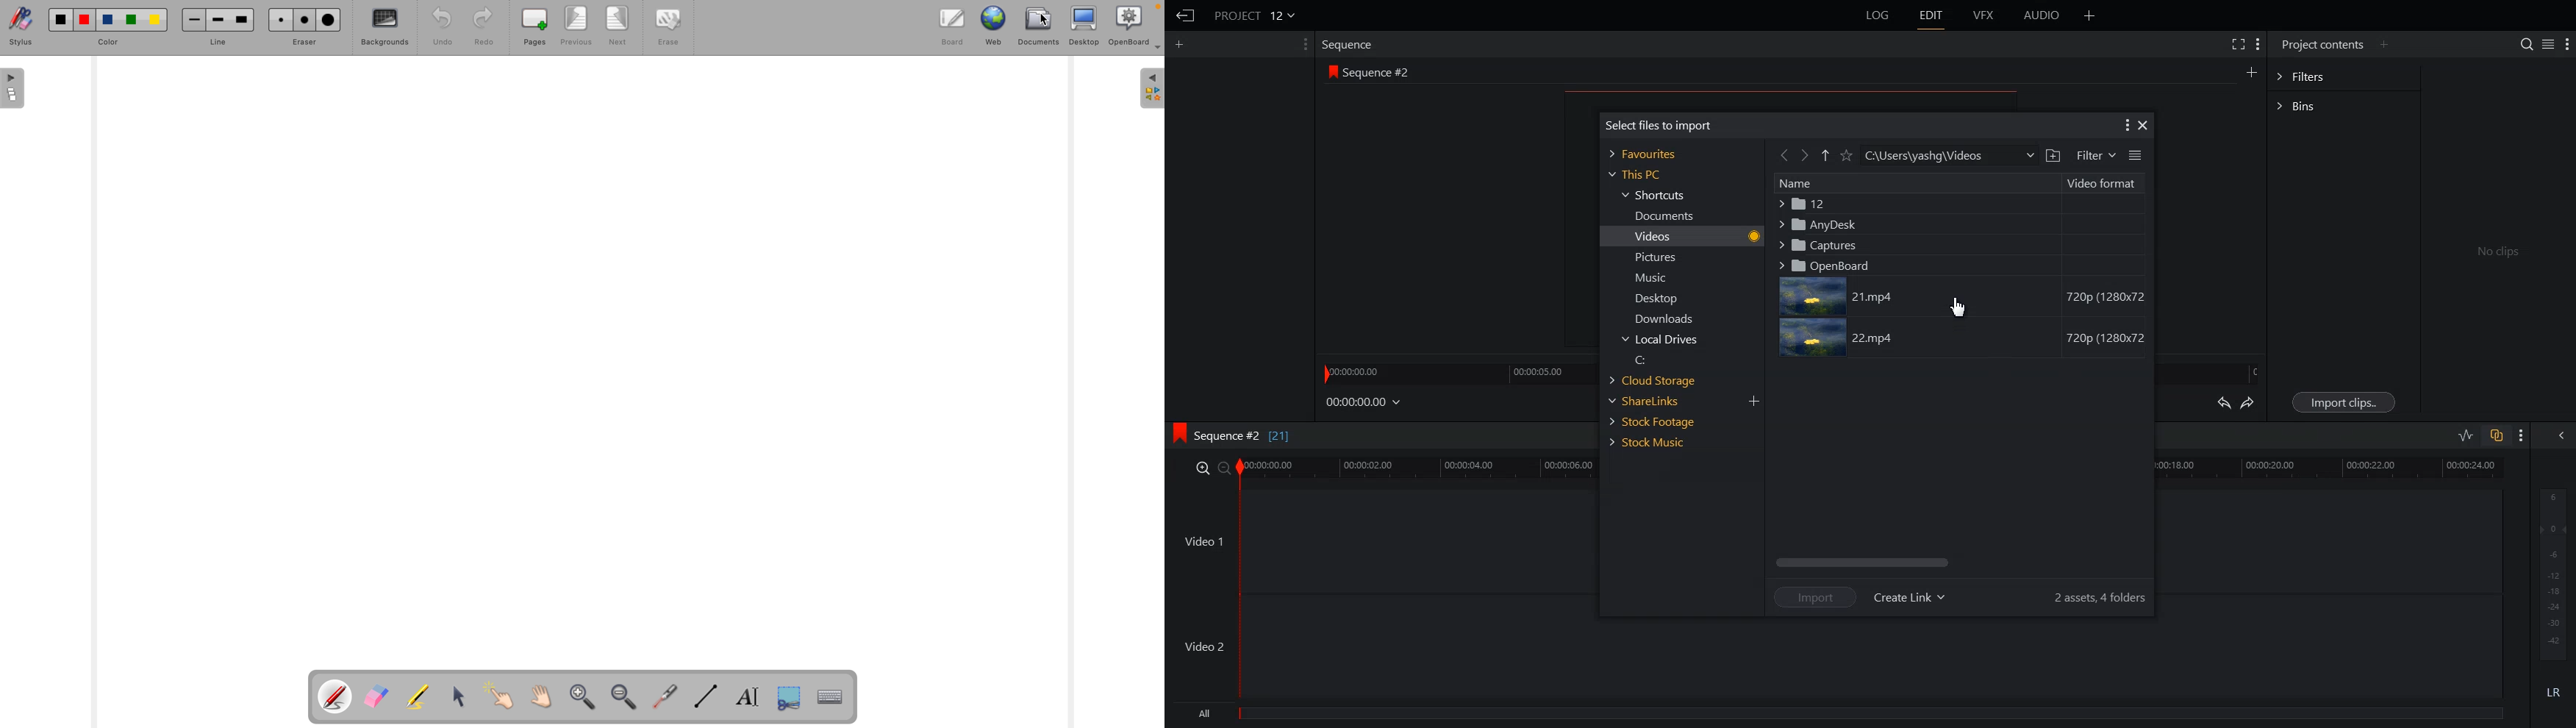 This screenshot has width=2576, height=728. I want to click on Select files to import, so click(1658, 124).